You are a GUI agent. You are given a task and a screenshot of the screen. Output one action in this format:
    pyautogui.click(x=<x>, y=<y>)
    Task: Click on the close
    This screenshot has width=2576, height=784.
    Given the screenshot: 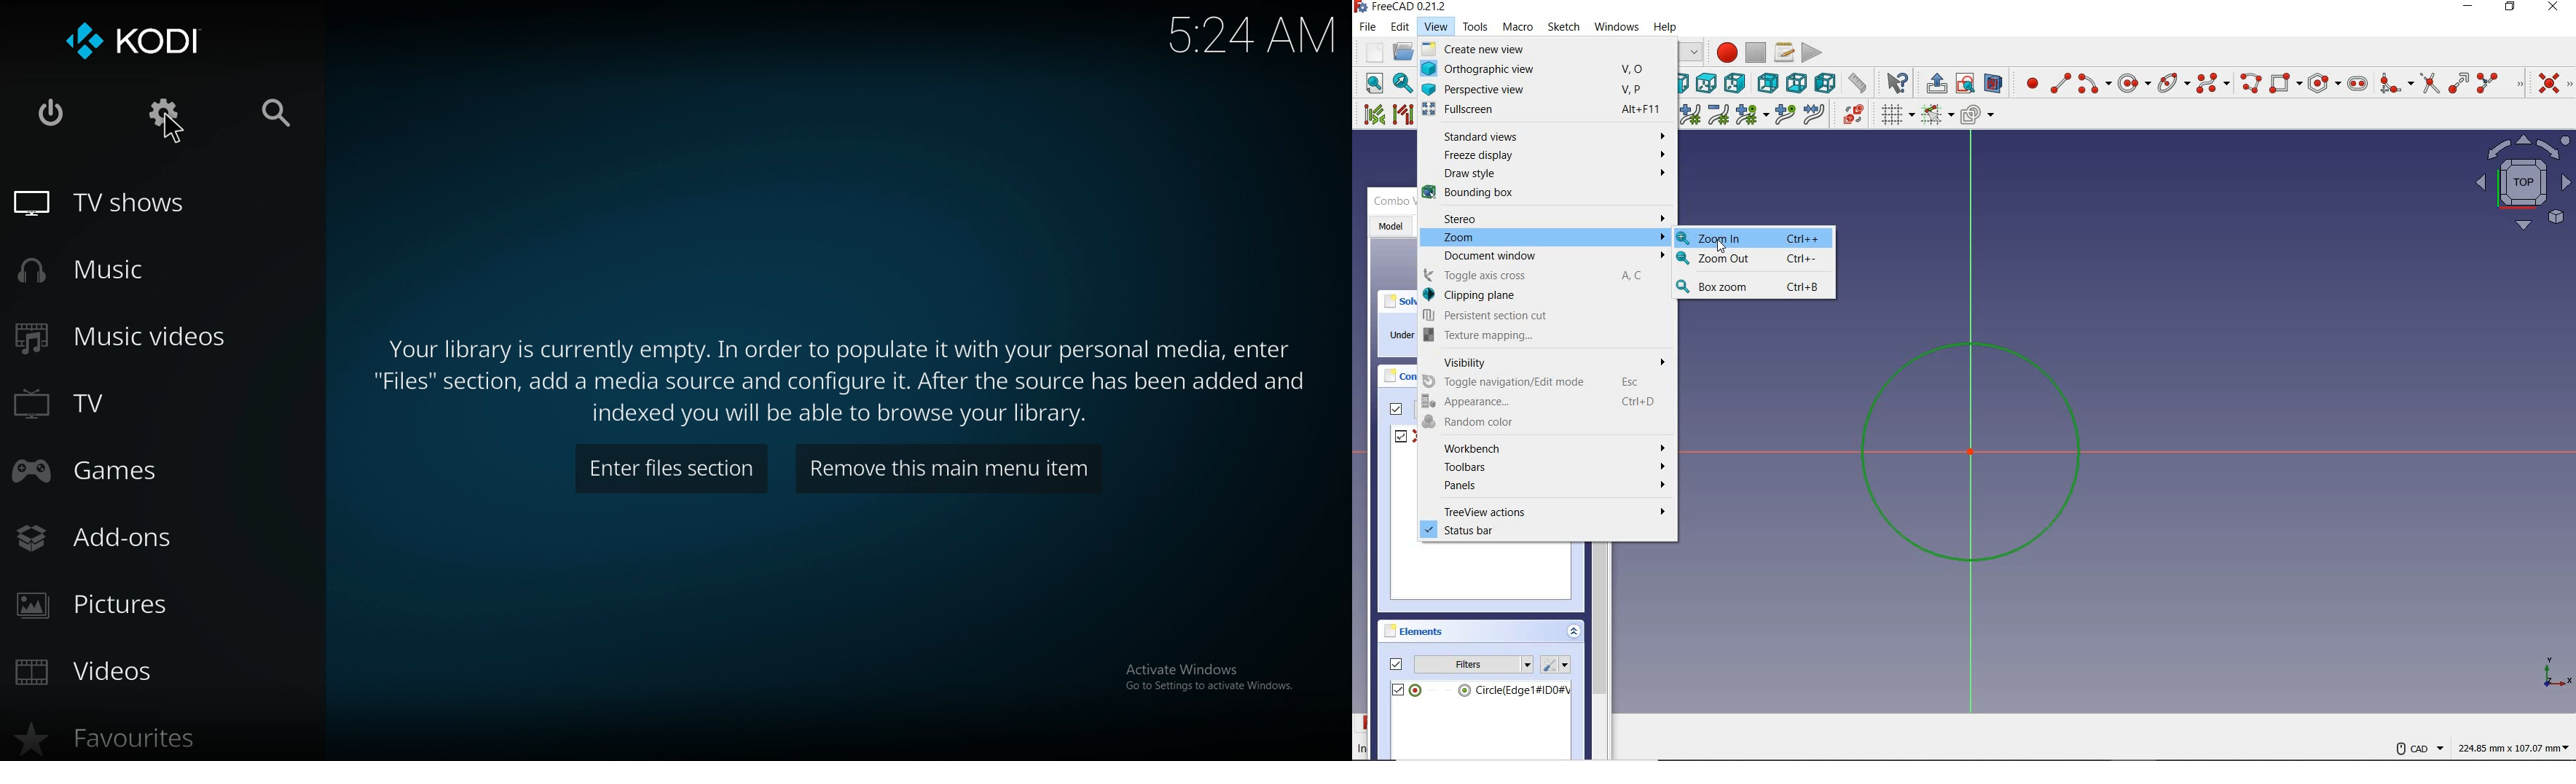 What is the action you would take?
    pyautogui.click(x=57, y=113)
    